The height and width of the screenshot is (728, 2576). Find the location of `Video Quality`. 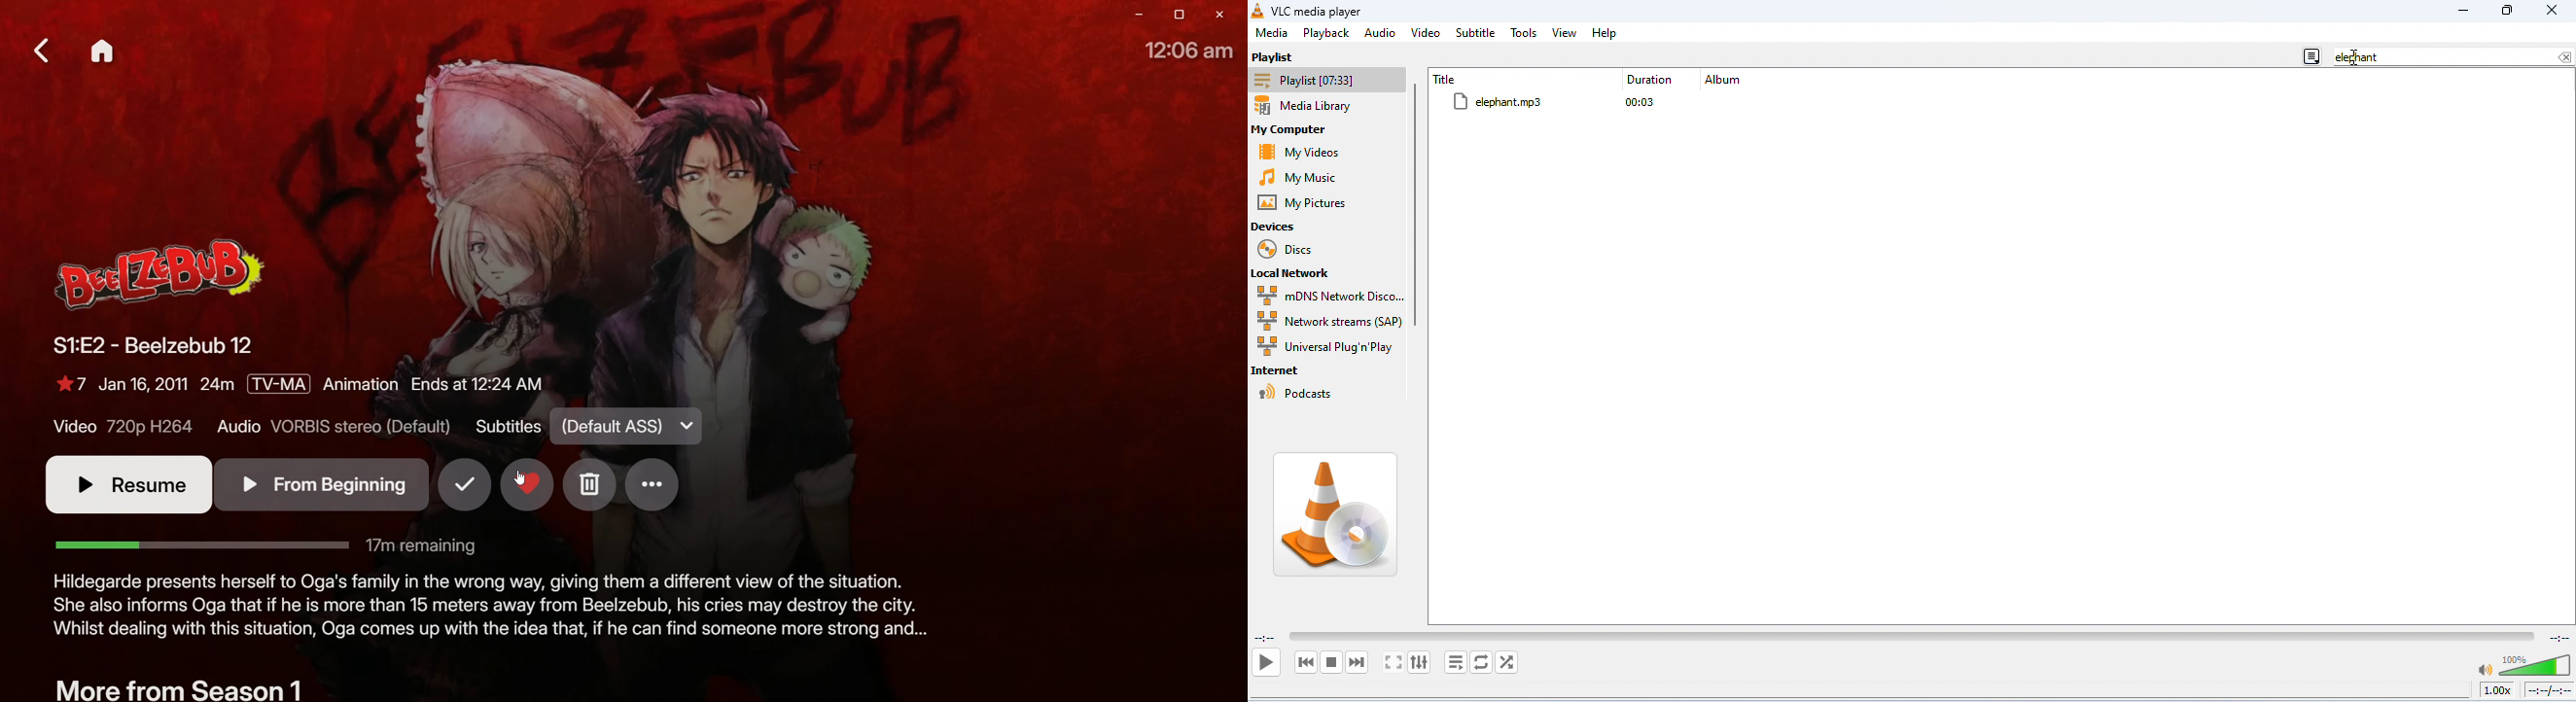

Video Quality is located at coordinates (124, 428).